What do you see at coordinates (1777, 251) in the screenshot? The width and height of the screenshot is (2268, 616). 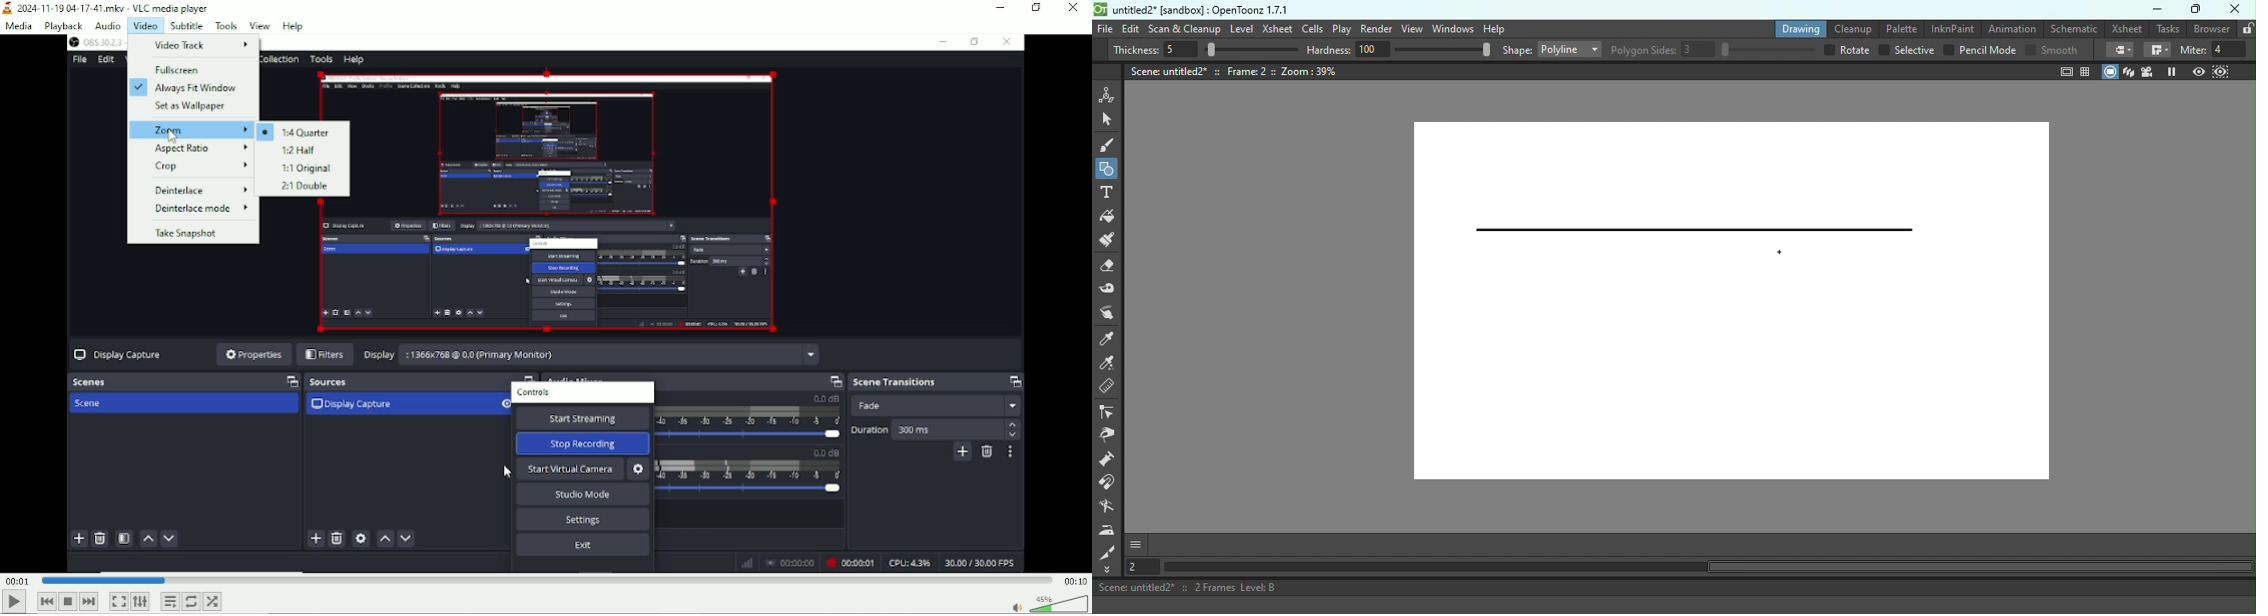 I see `Cursor` at bounding box center [1777, 251].